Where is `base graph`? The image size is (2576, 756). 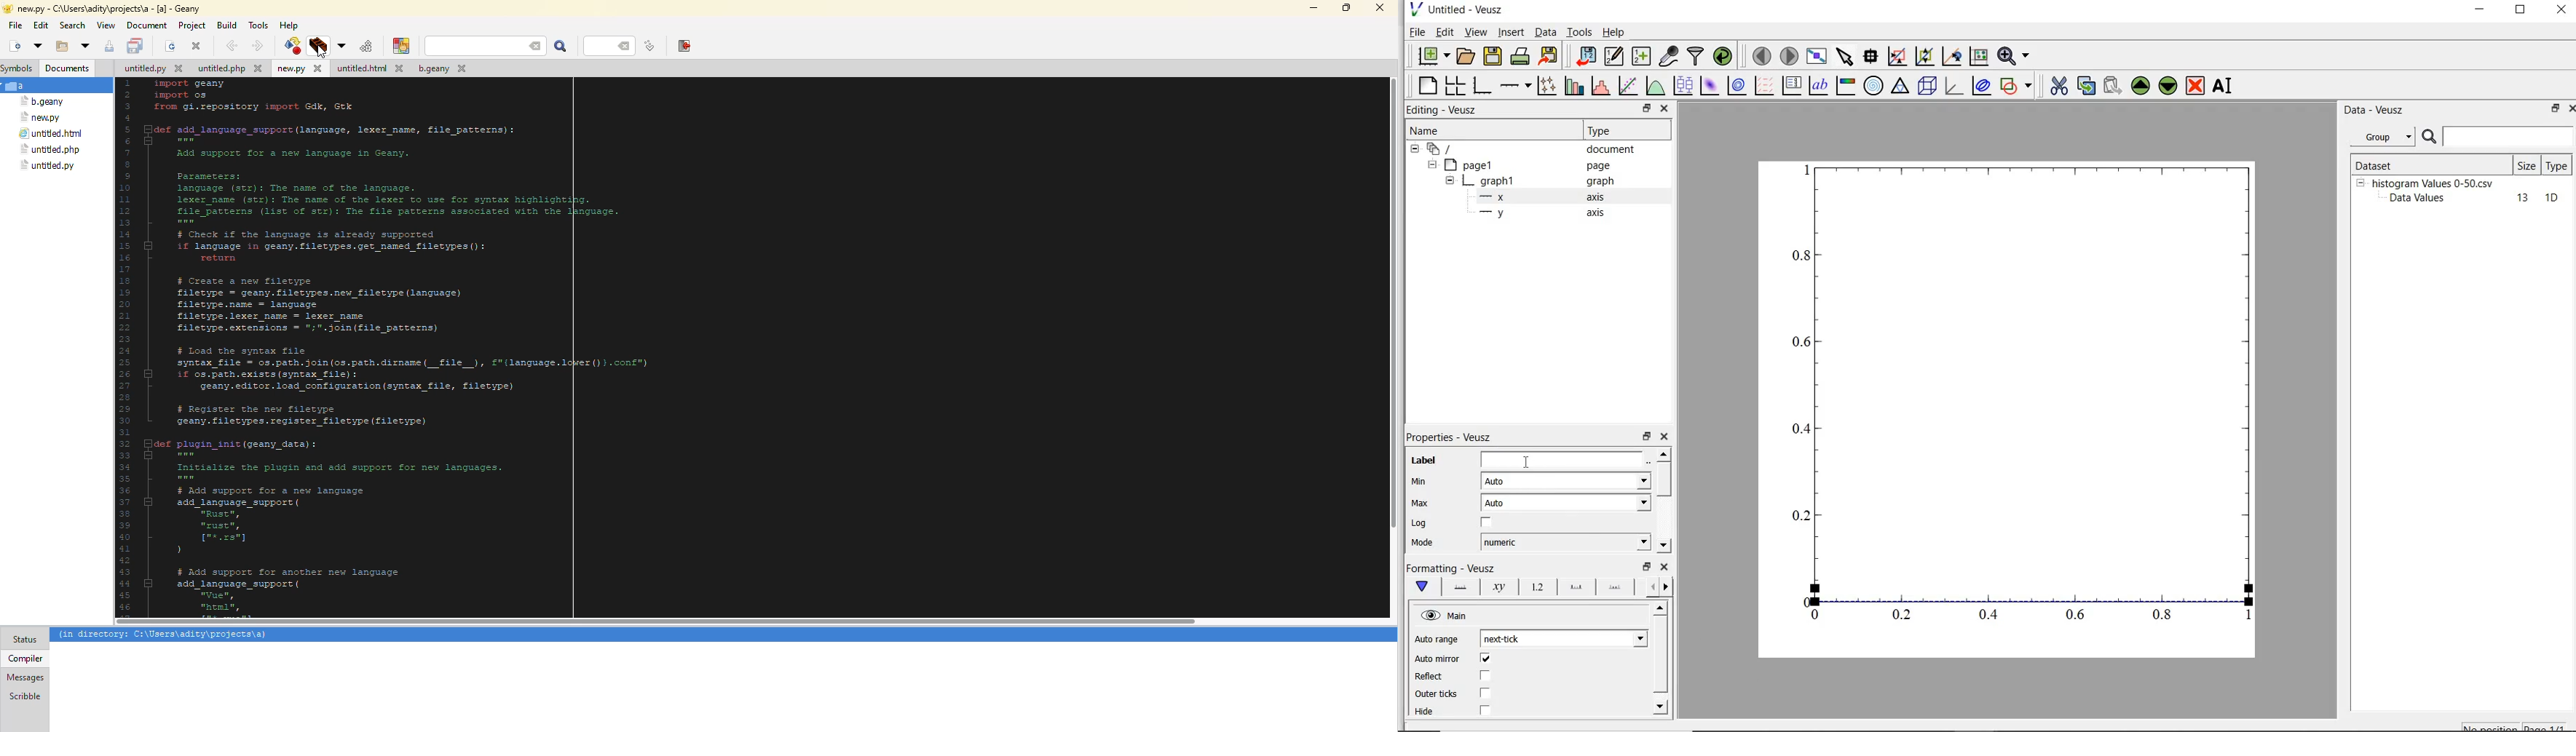
base graph is located at coordinates (1484, 86).